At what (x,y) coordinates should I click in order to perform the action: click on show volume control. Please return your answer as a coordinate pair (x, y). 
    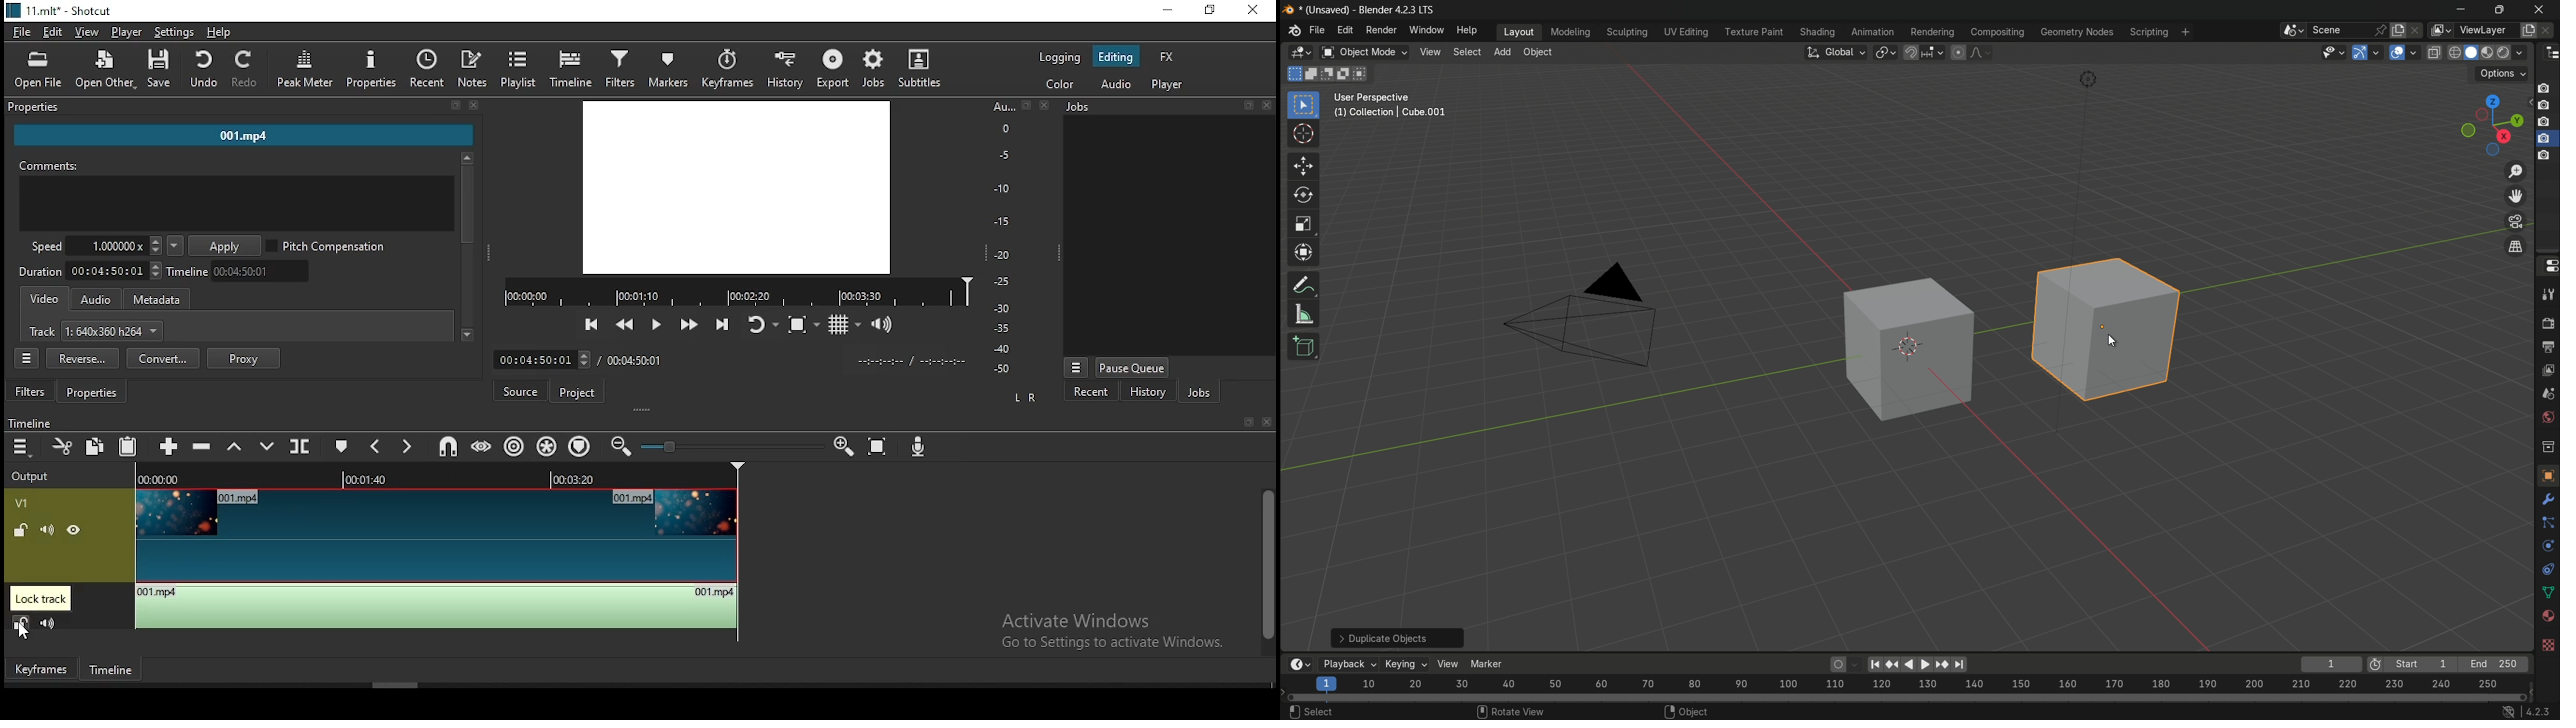
    Looking at the image, I should click on (884, 321).